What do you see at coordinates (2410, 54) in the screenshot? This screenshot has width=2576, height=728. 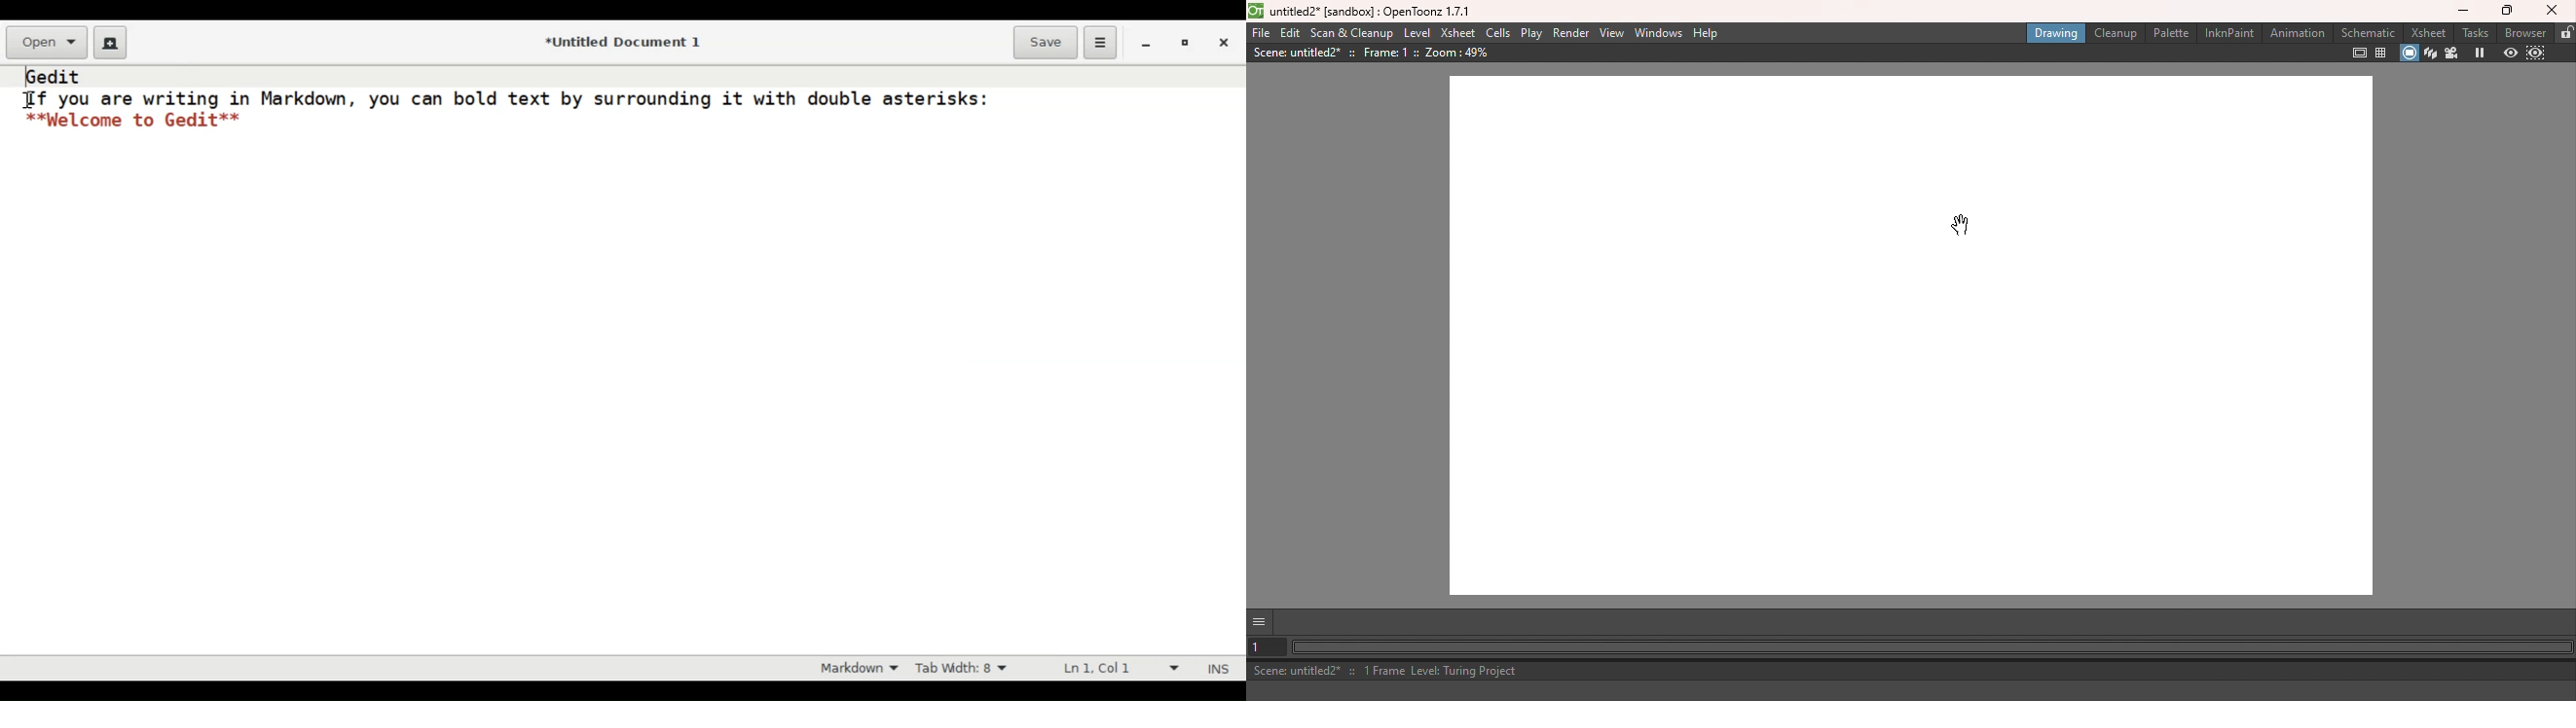 I see `Camera stand view` at bounding box center [2410, 54].